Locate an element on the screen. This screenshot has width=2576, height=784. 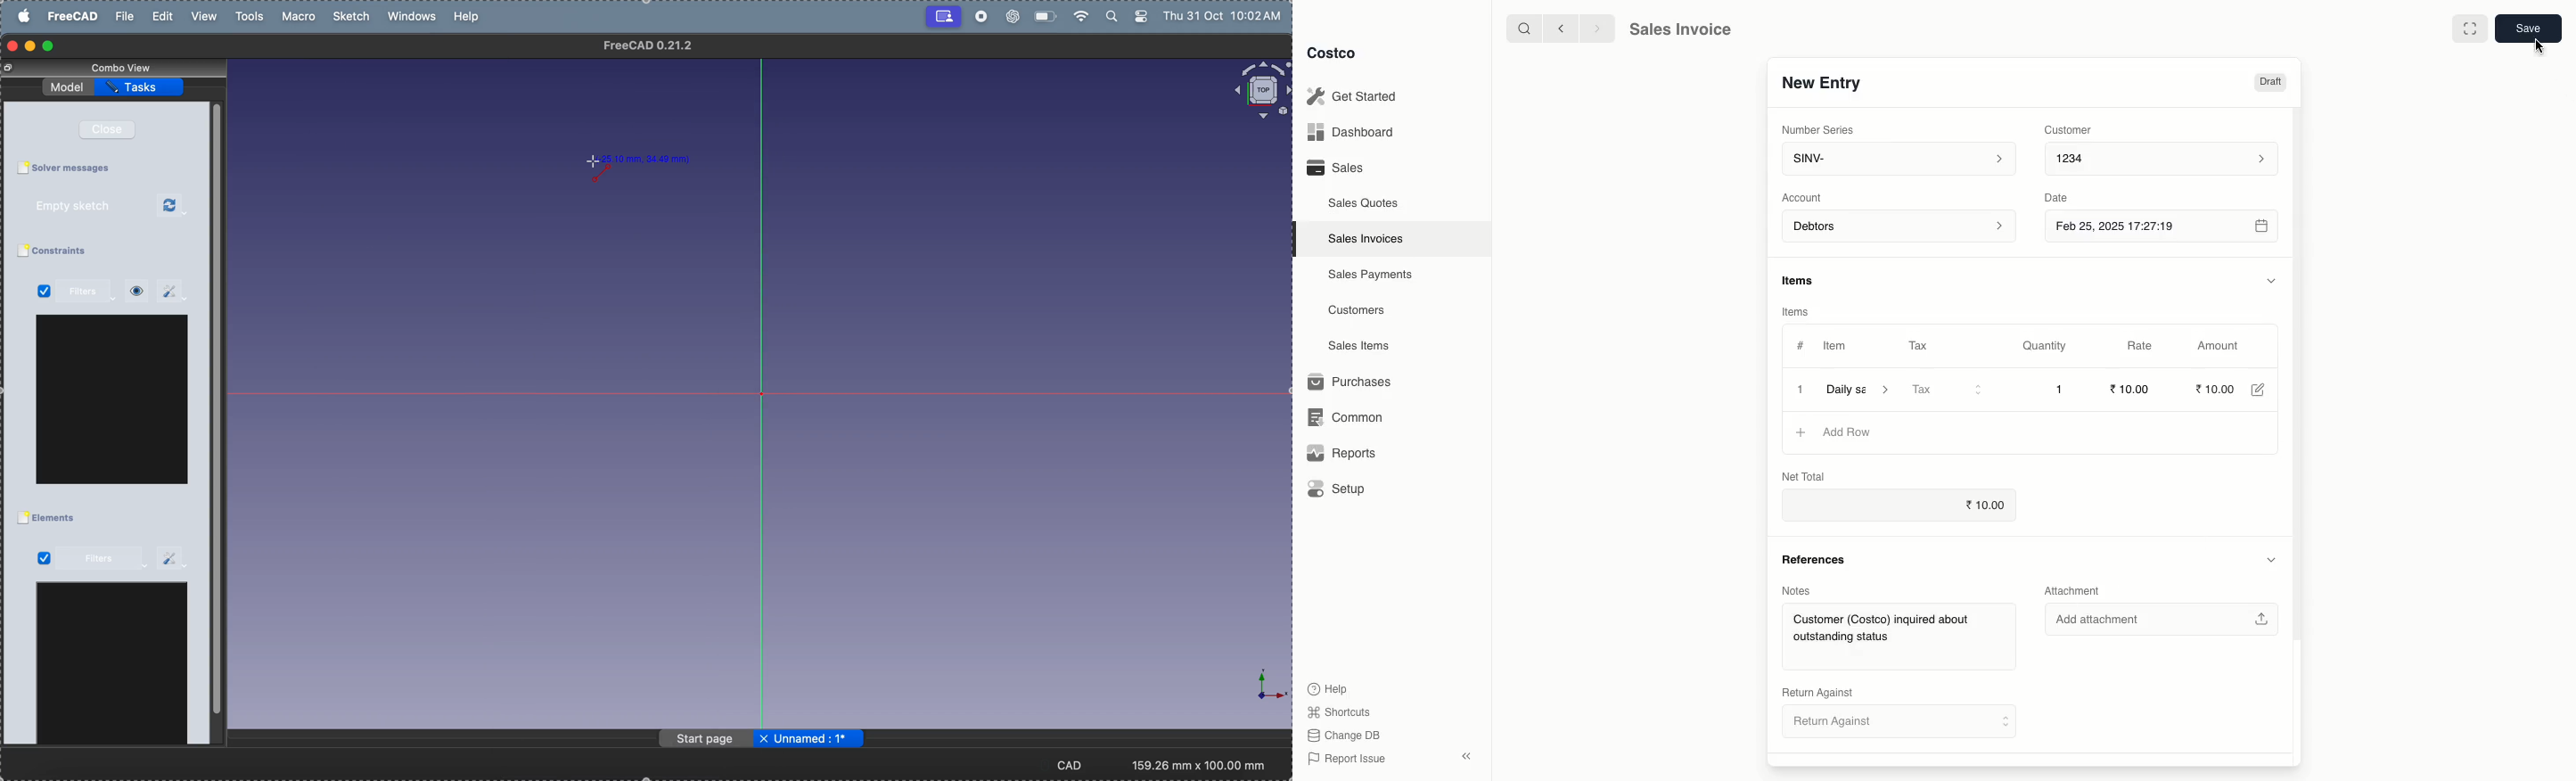
Sales Items. is located at coordinates (1356, 347).